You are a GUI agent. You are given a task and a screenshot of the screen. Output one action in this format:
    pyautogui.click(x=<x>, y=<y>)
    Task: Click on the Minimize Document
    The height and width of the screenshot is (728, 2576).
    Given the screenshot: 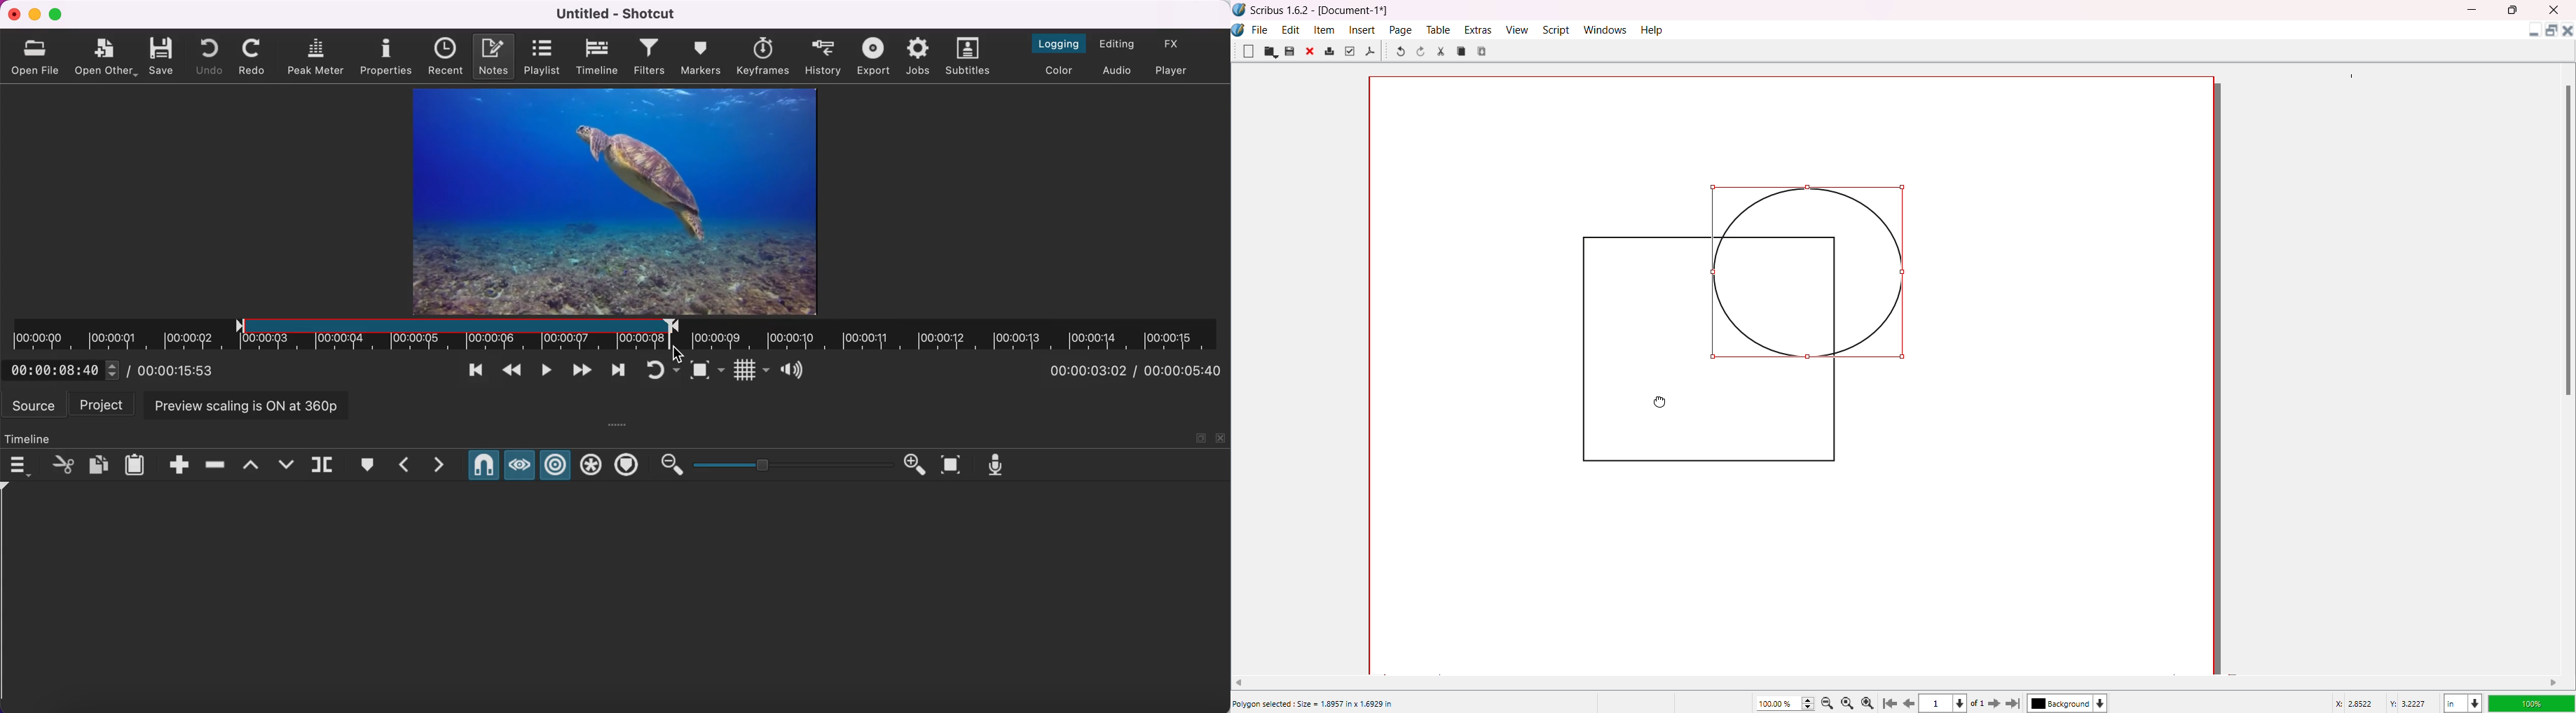 What is the action you would take?
    pyautogui.click(x=2530, y=33)
    